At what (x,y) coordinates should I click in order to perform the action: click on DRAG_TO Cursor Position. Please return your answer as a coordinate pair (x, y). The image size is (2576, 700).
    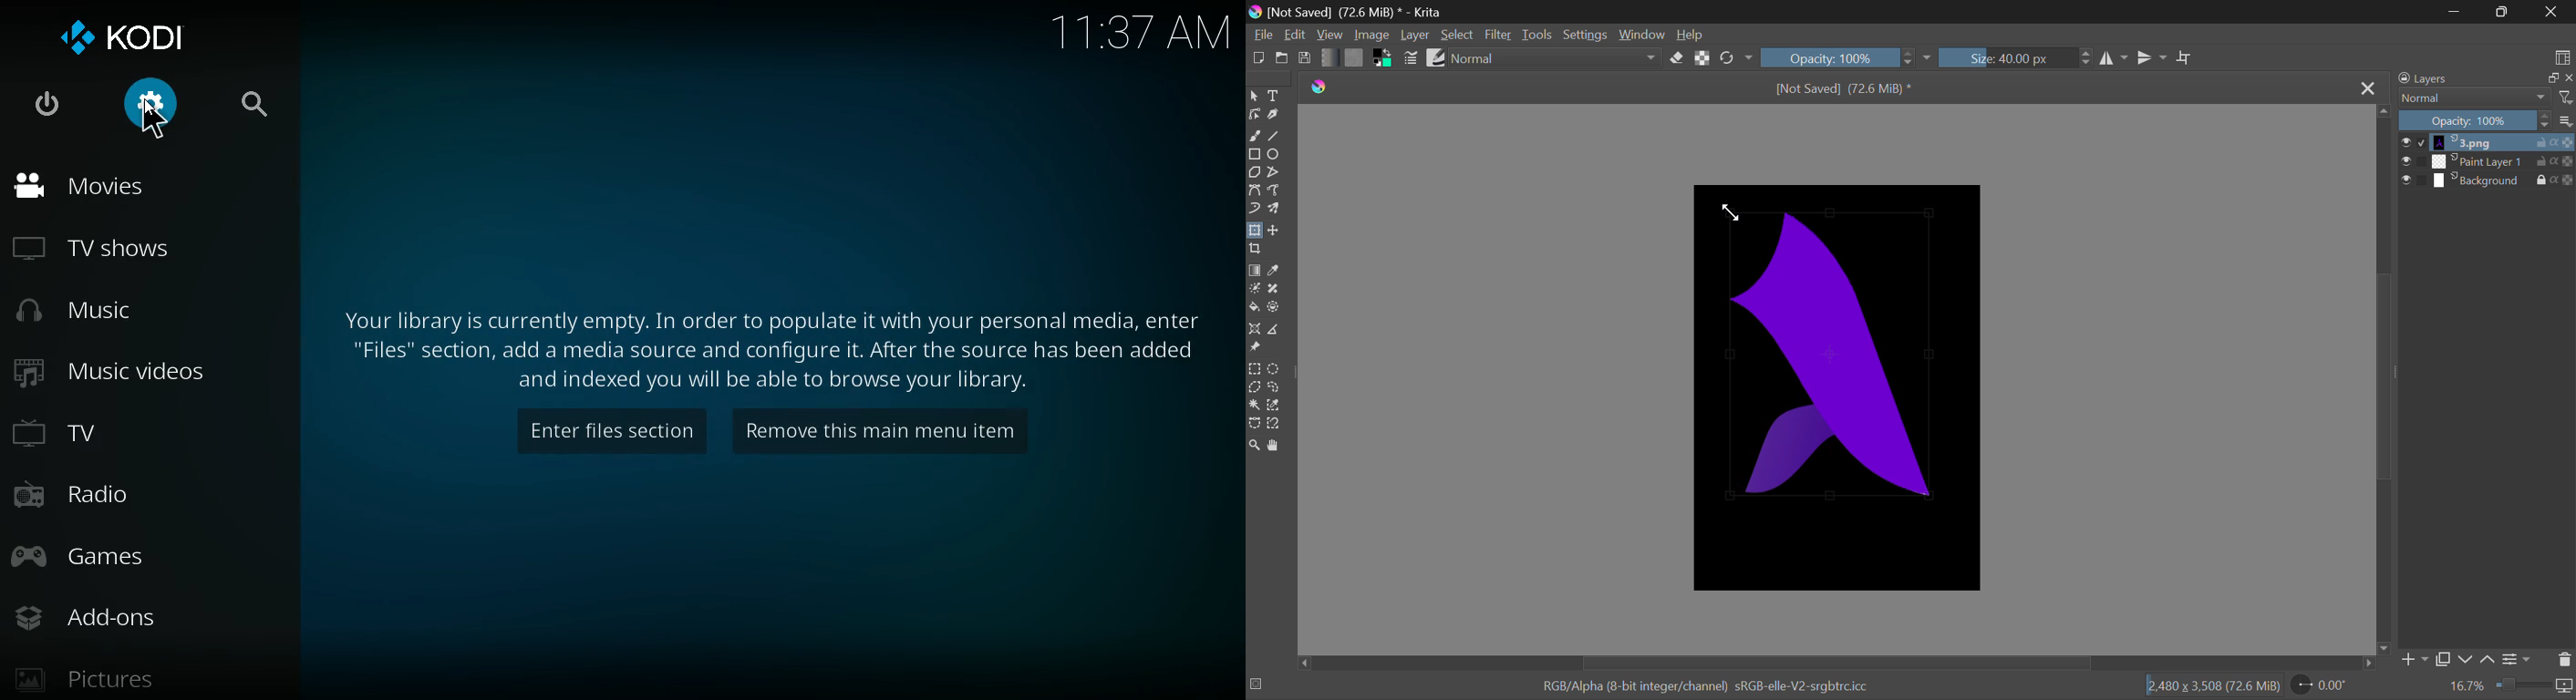
    Looking at the image, I should click on (1731, 212).